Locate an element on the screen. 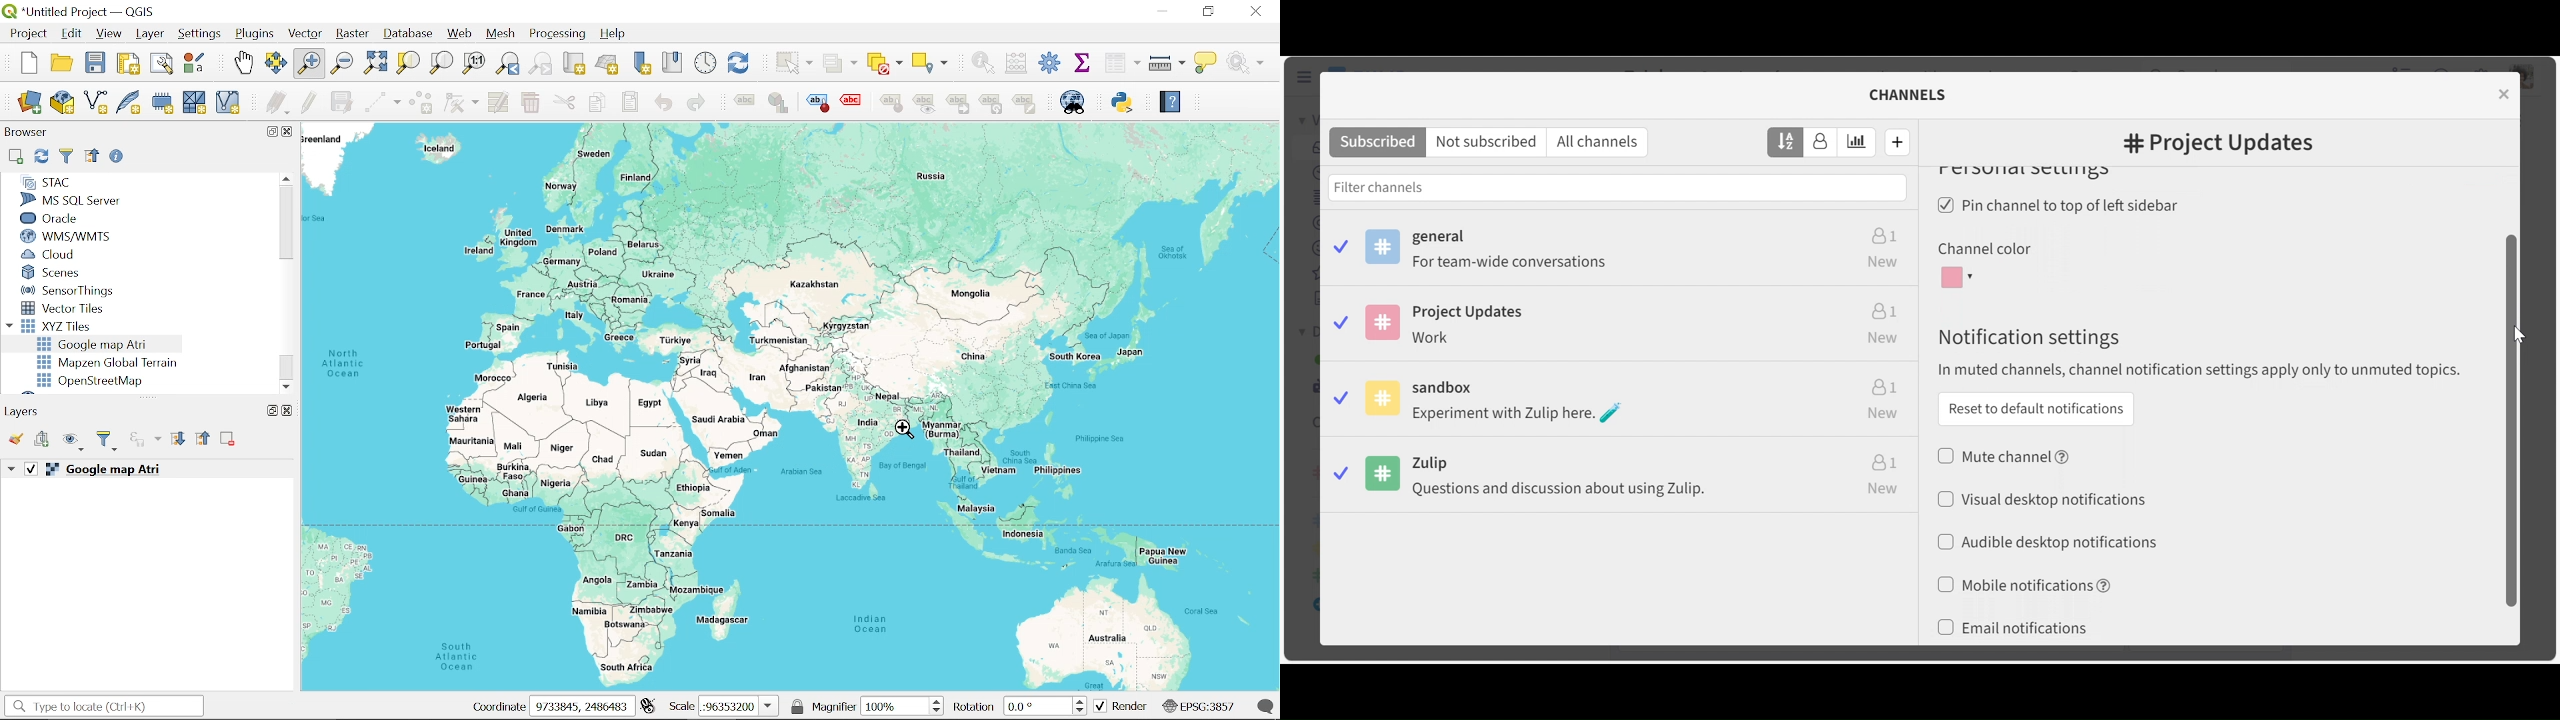  In muted channels, channel notification settings apply to only to unmuted topics is located at coordinates (2205, 371).